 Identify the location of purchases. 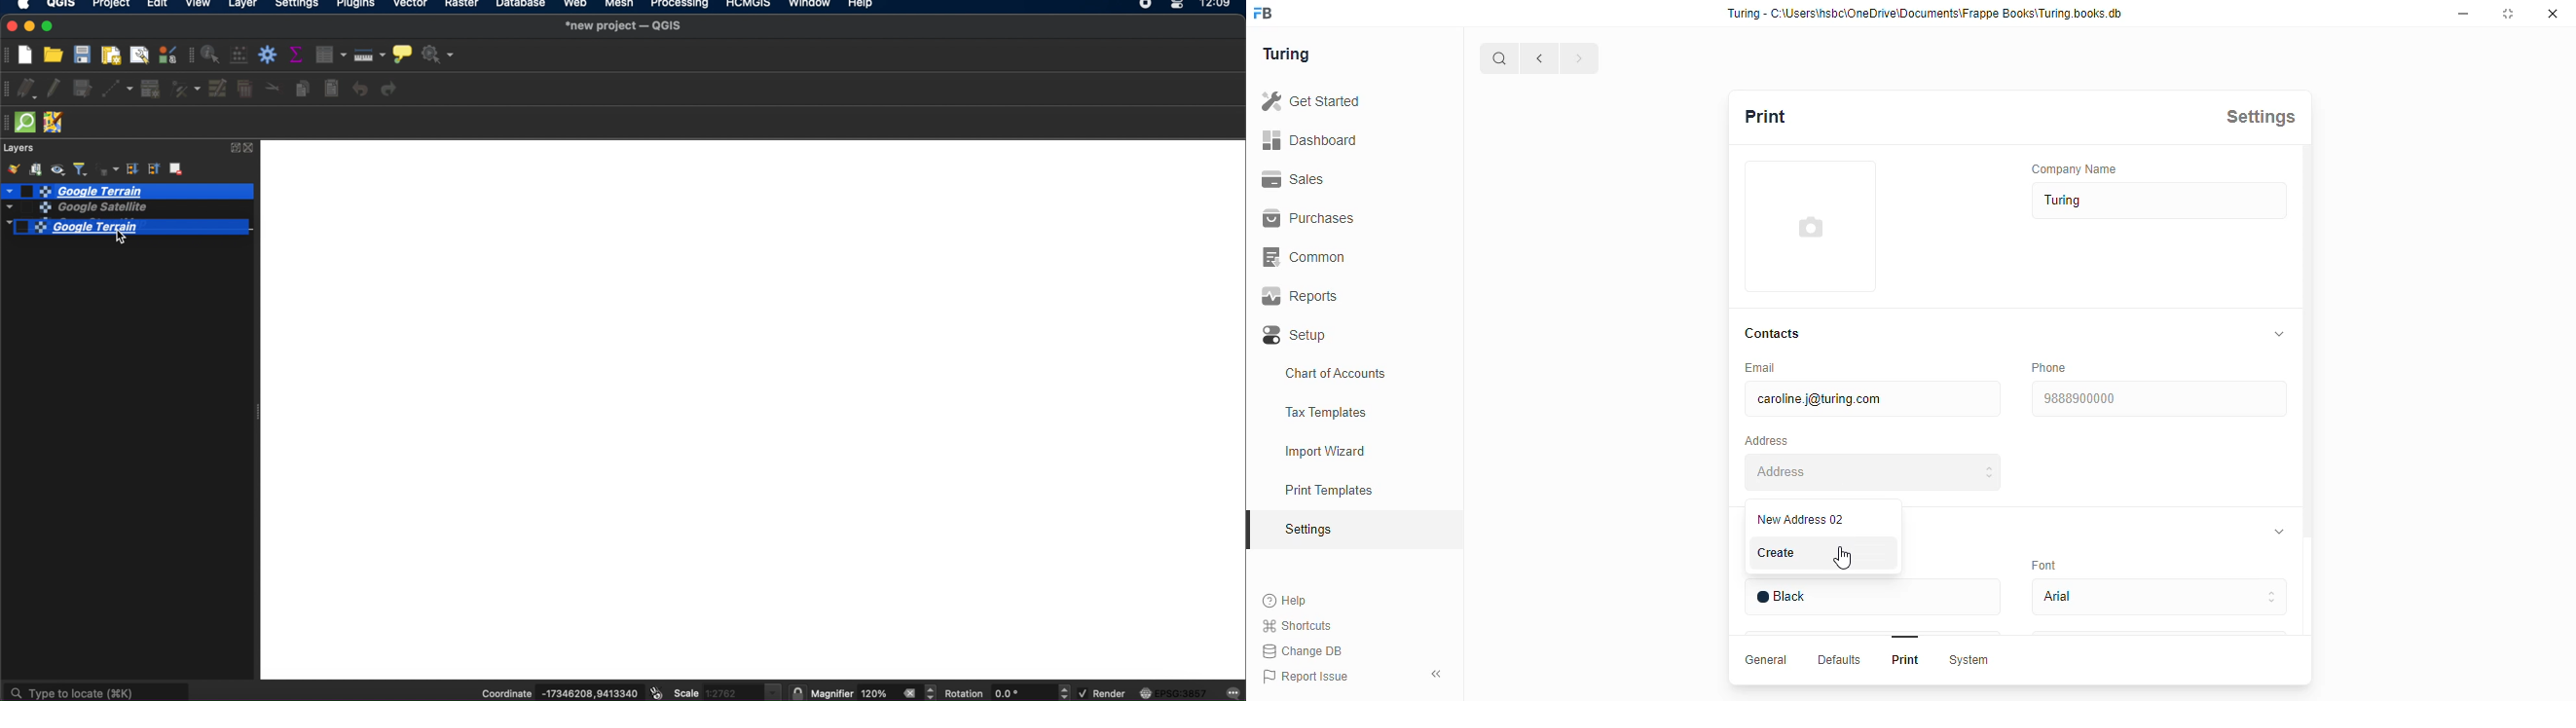
(1308, 218).